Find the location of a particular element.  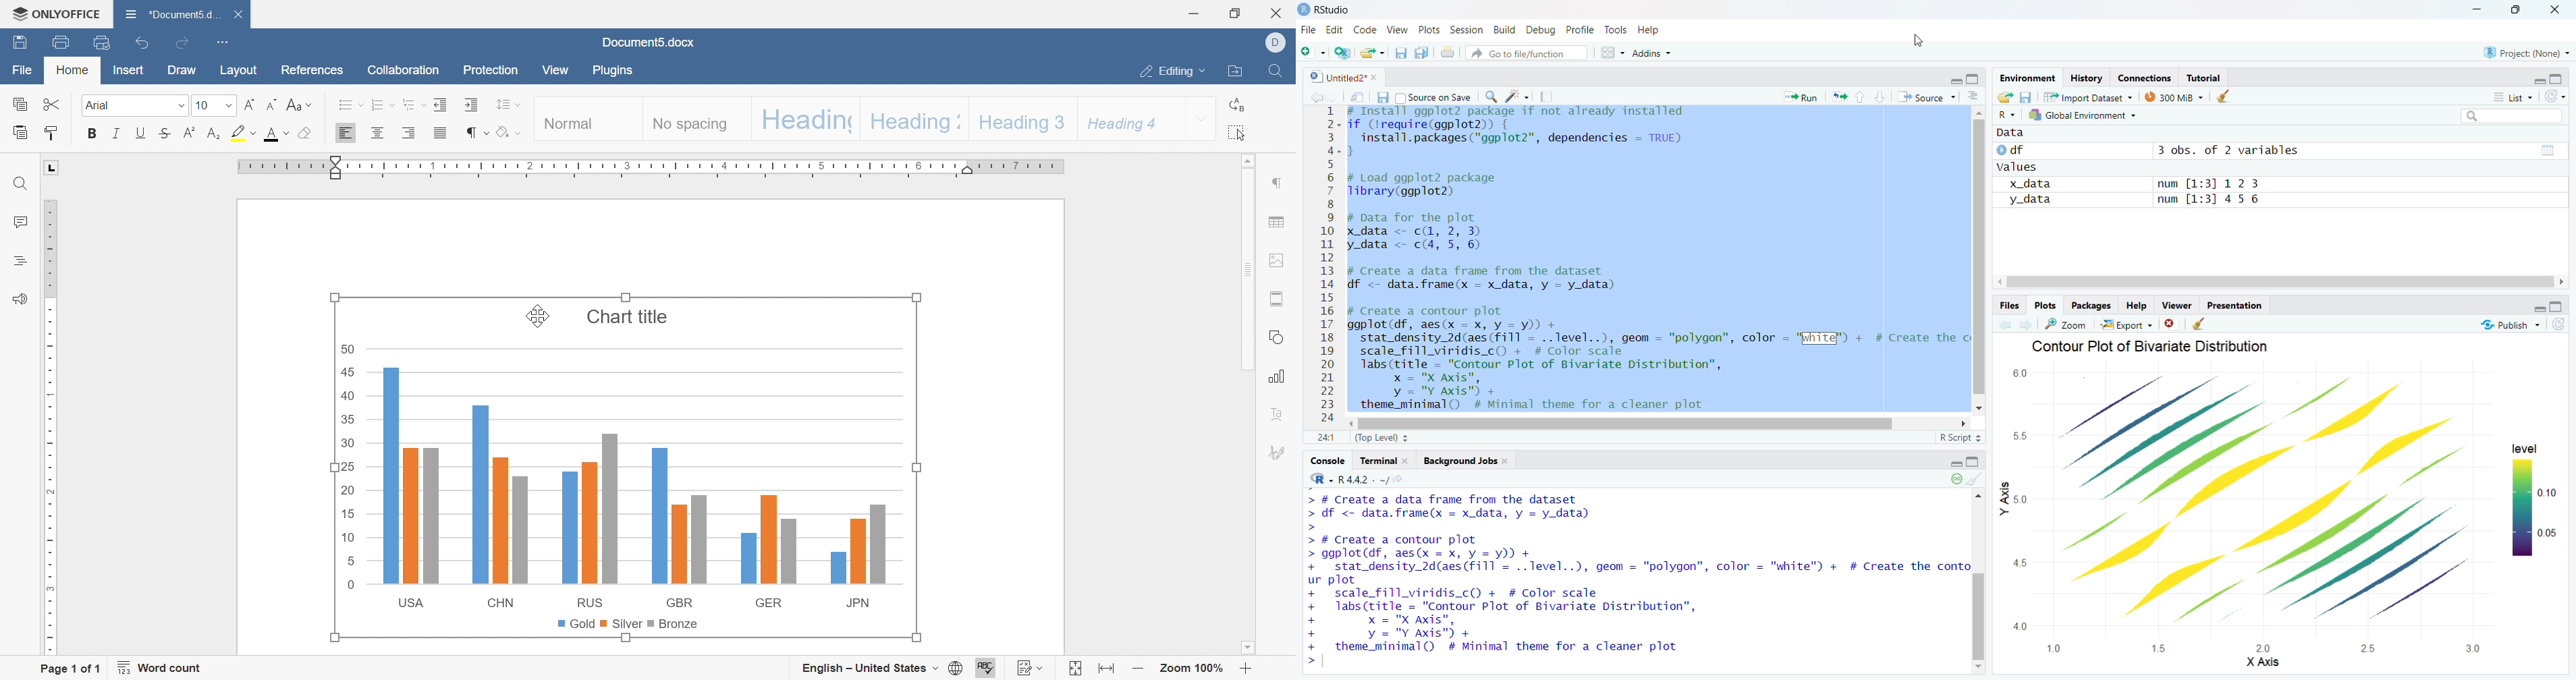

hide console is located at coordinates (1973, 80).